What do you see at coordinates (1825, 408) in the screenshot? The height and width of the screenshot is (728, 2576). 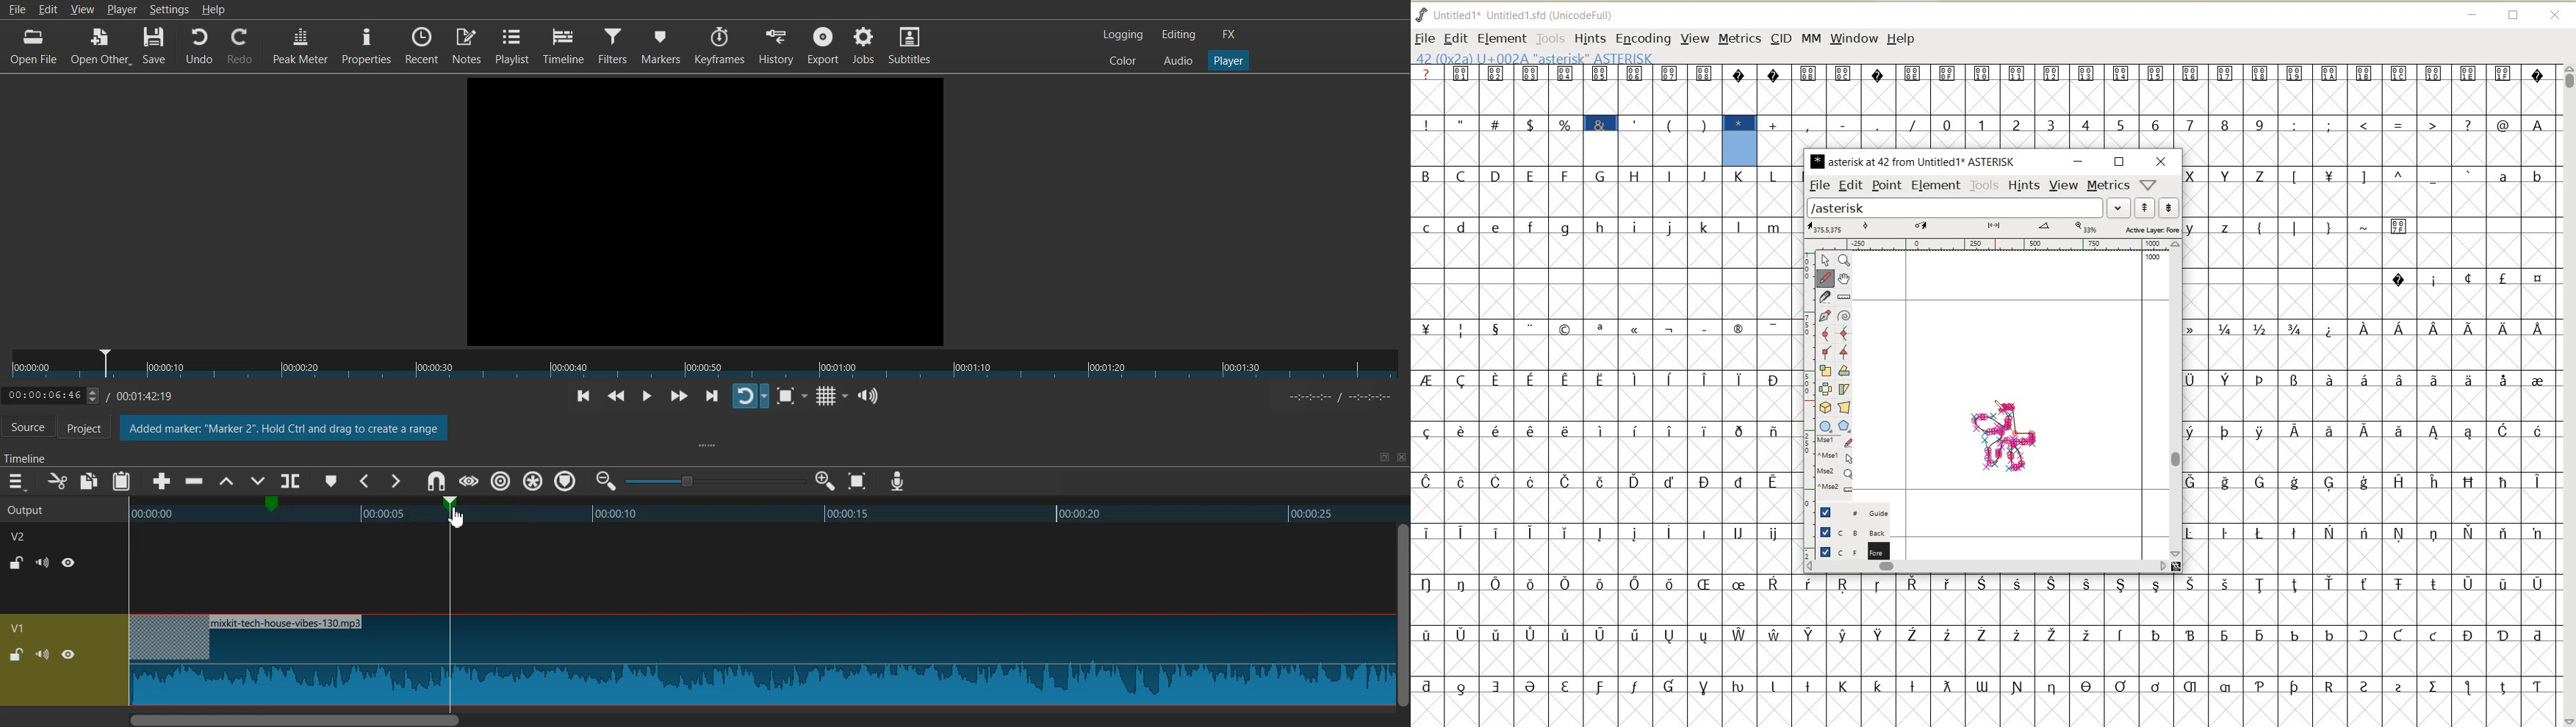 I see `rotate the selection in 3d and project back to plane` at bounding box center [1825, 408].